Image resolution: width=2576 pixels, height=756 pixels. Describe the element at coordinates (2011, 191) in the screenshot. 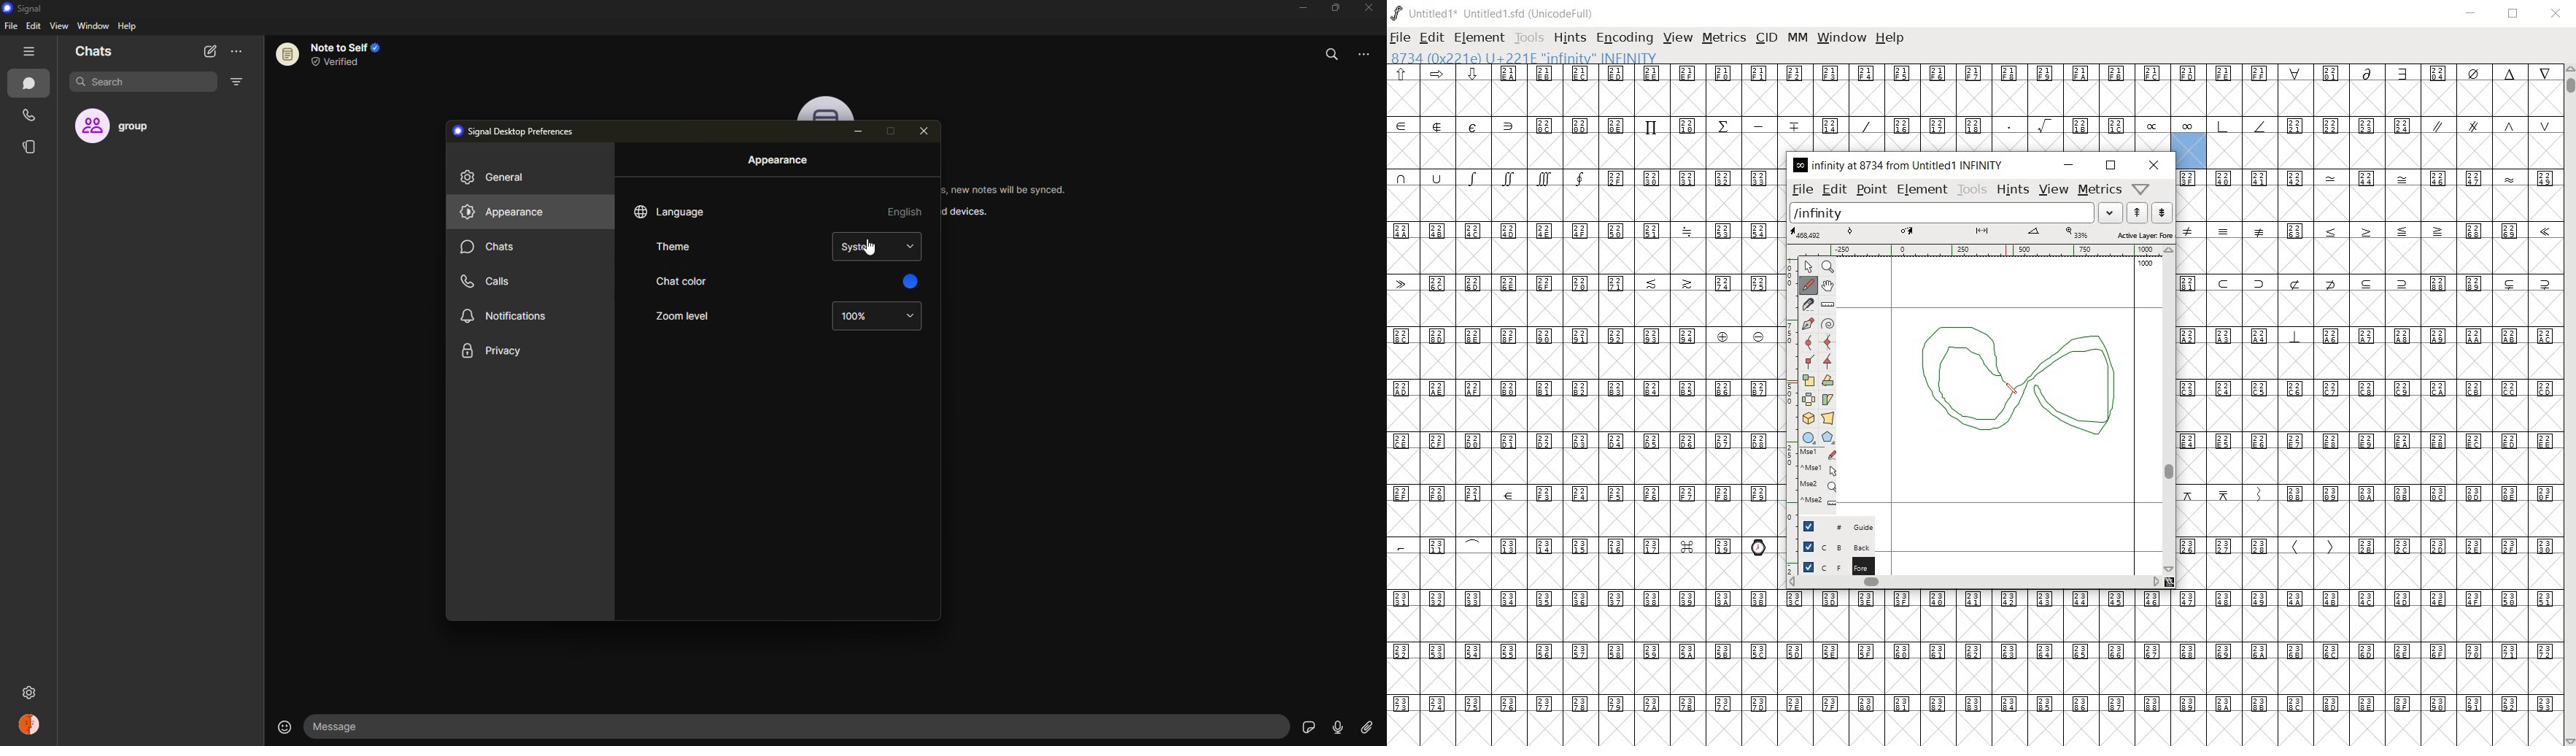

I see `hints` at that location.